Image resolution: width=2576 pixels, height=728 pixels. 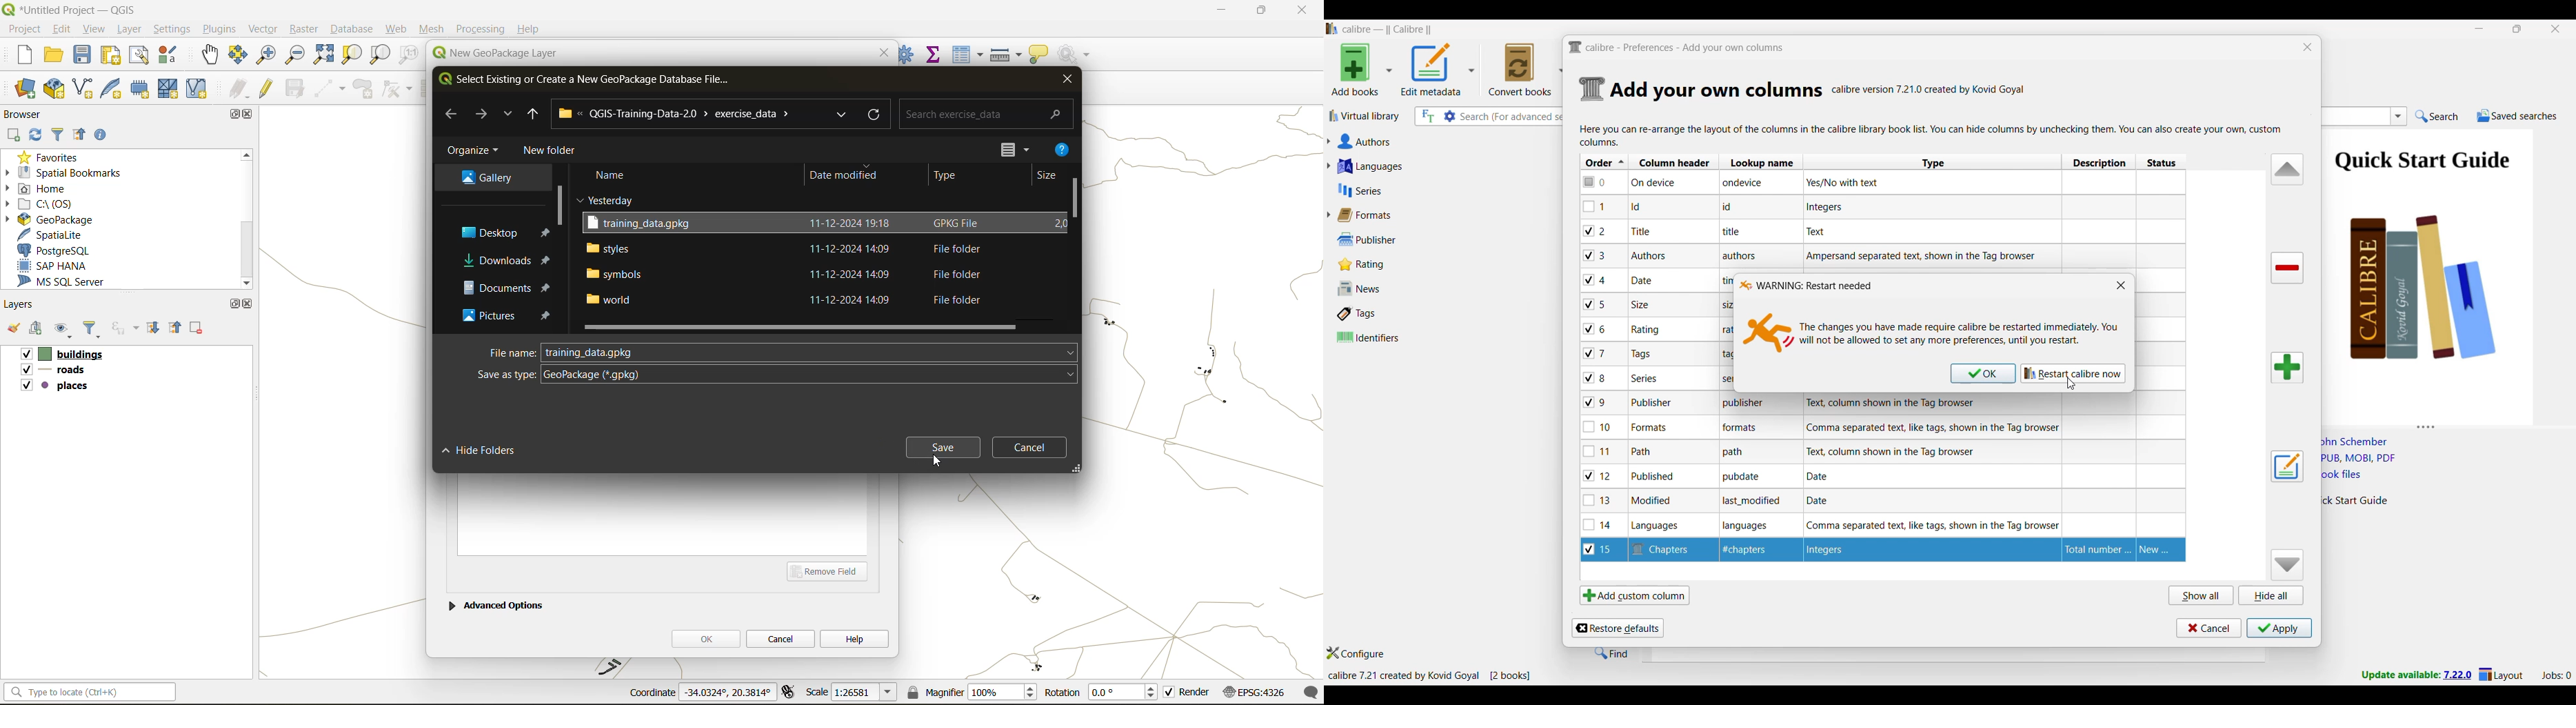 What do you see at coordinates (1599, 451) in the screenshot?
I see `checkbox - 11` at bounding box center [1599, 451].